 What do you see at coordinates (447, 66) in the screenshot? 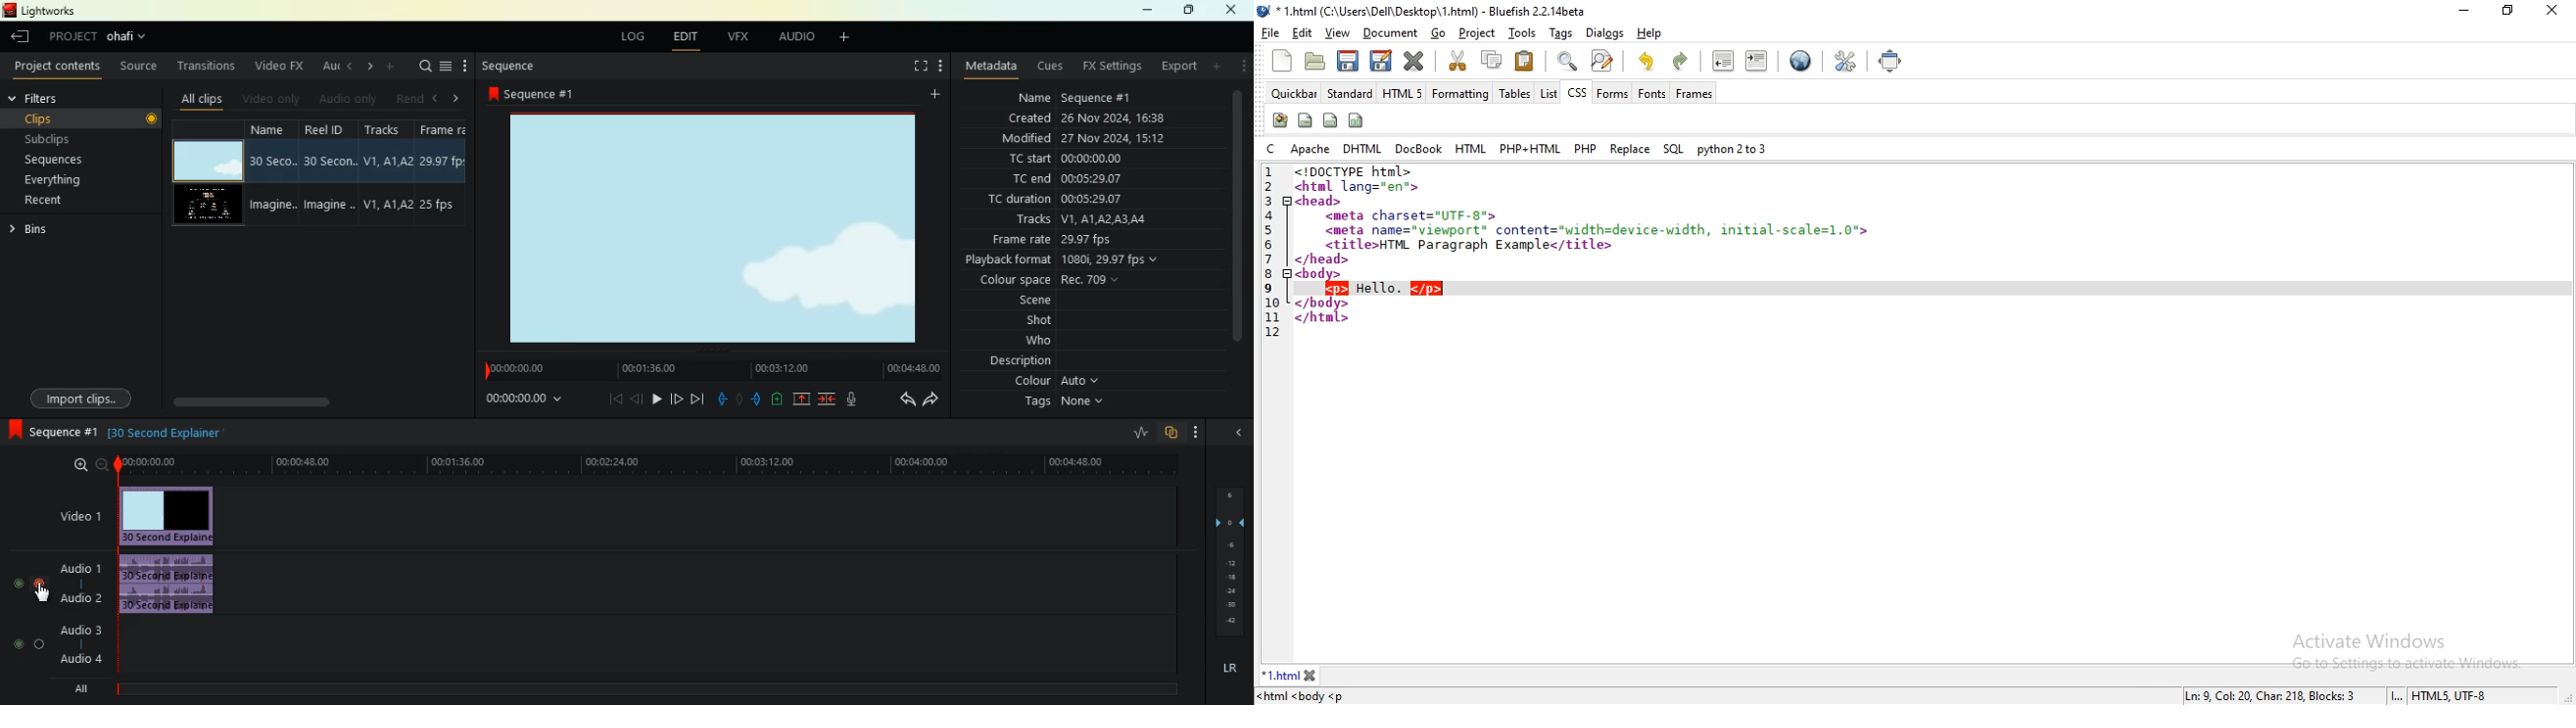
I see `menu` at bounding box center [447, 66].